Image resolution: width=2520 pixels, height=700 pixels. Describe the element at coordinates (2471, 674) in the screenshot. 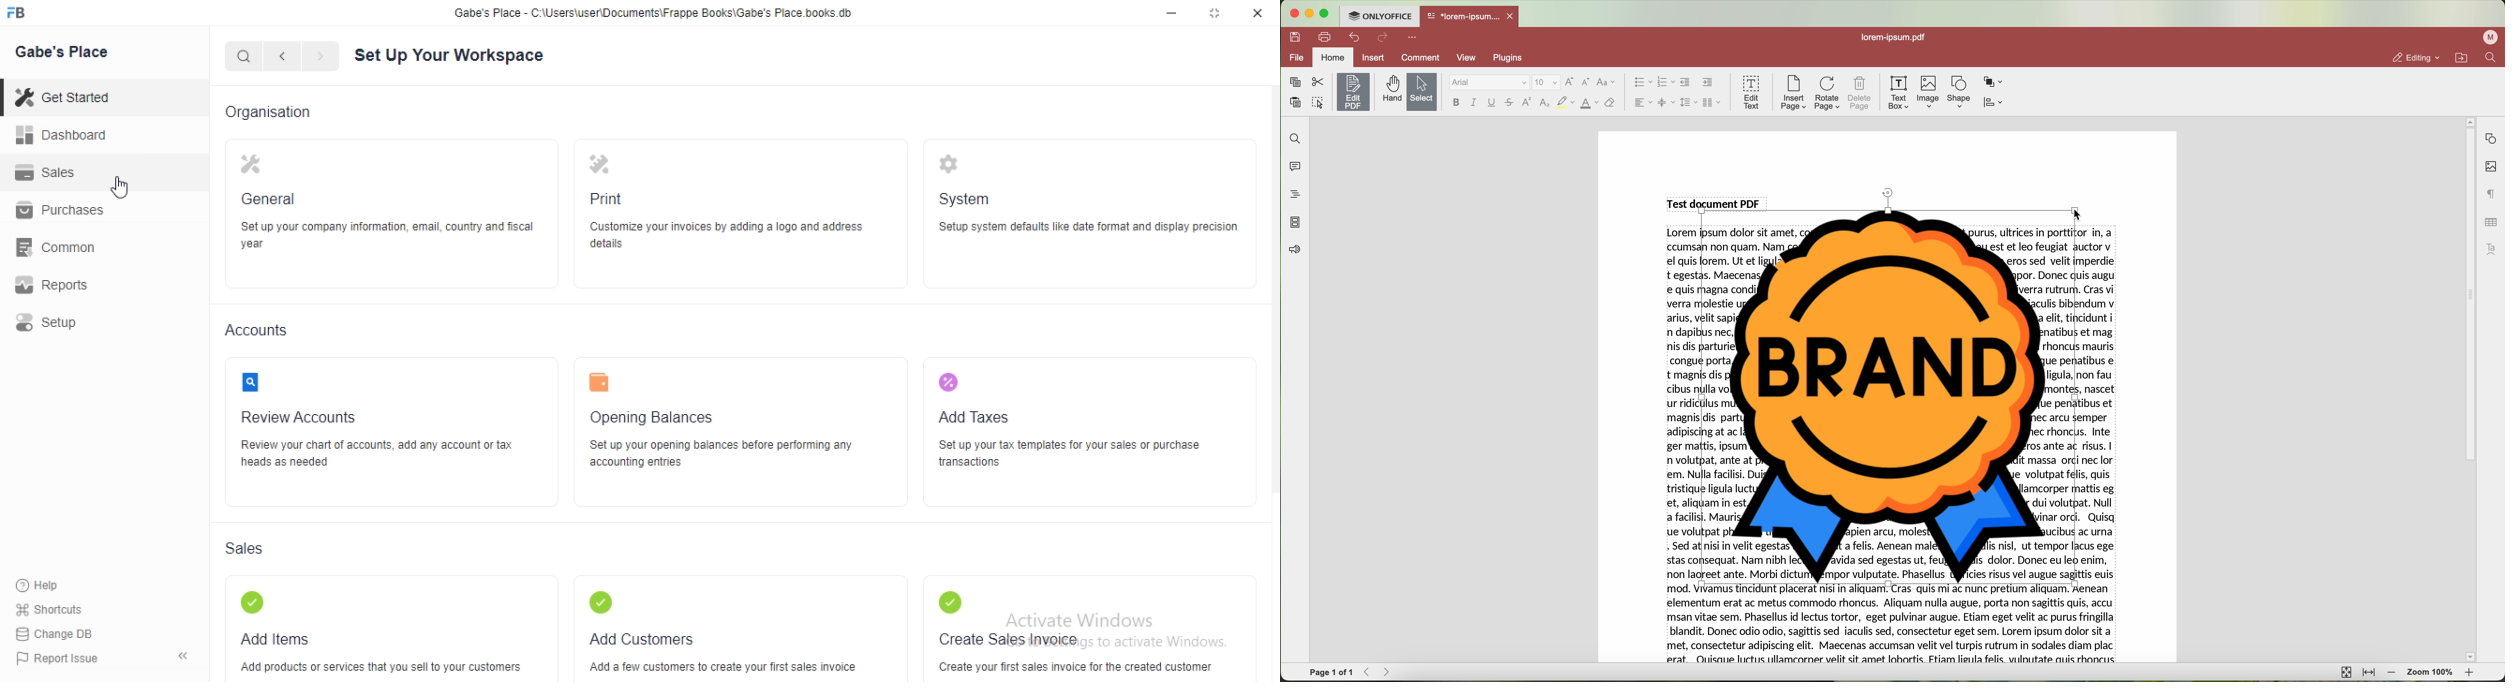

I see `zoom in` at that location.